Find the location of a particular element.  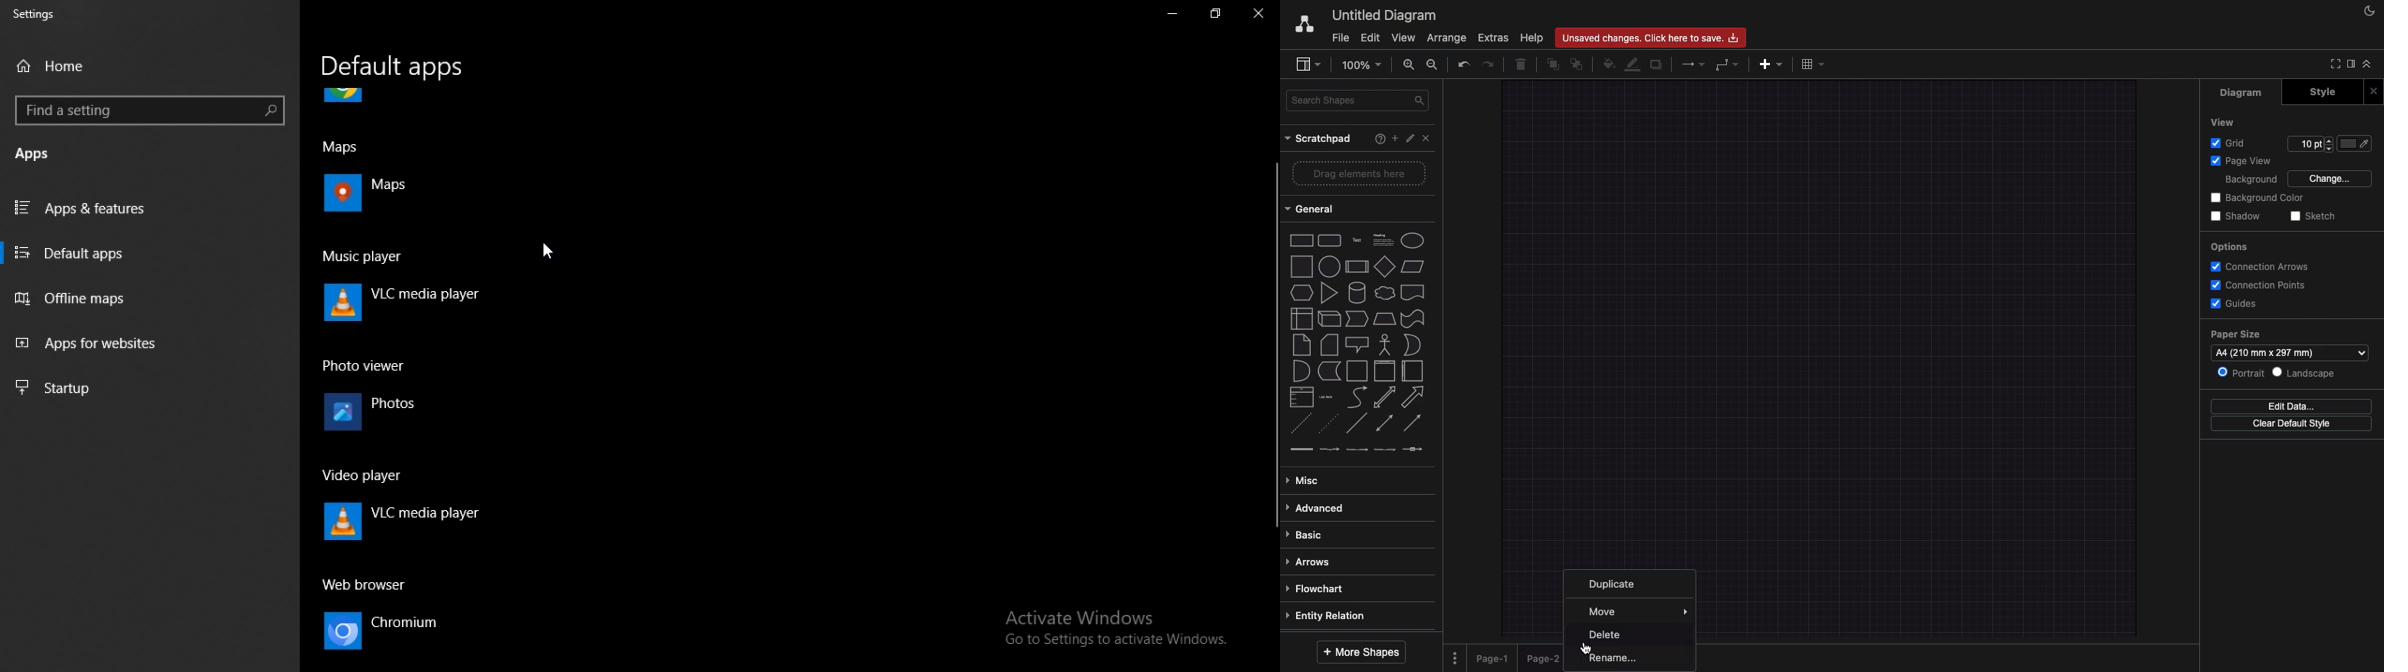

Paper size is located at coordinates (2290, 346).